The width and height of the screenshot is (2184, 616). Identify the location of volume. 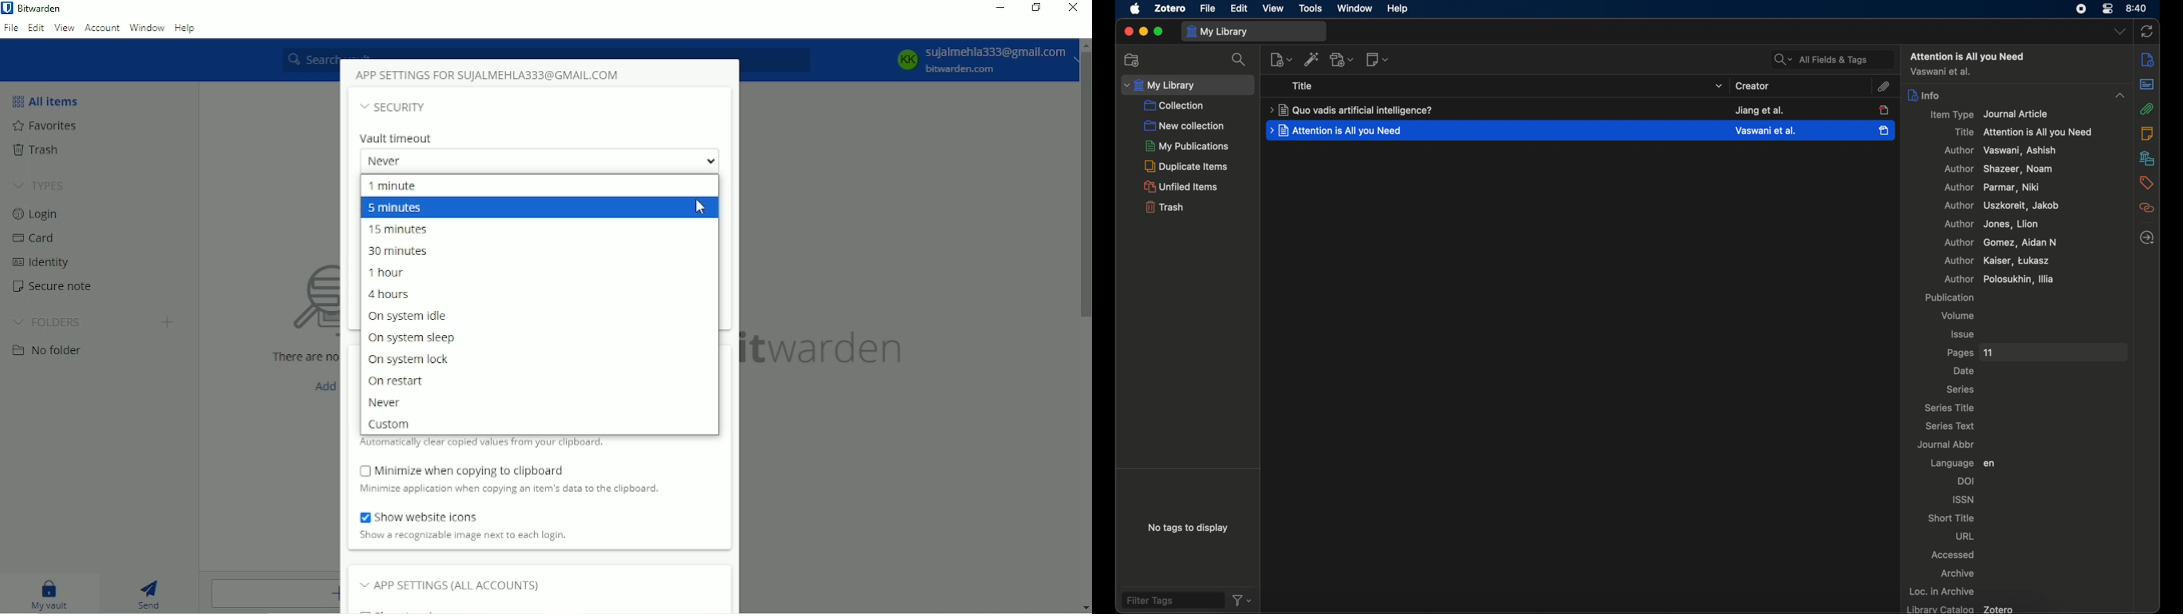
(1960, 316).